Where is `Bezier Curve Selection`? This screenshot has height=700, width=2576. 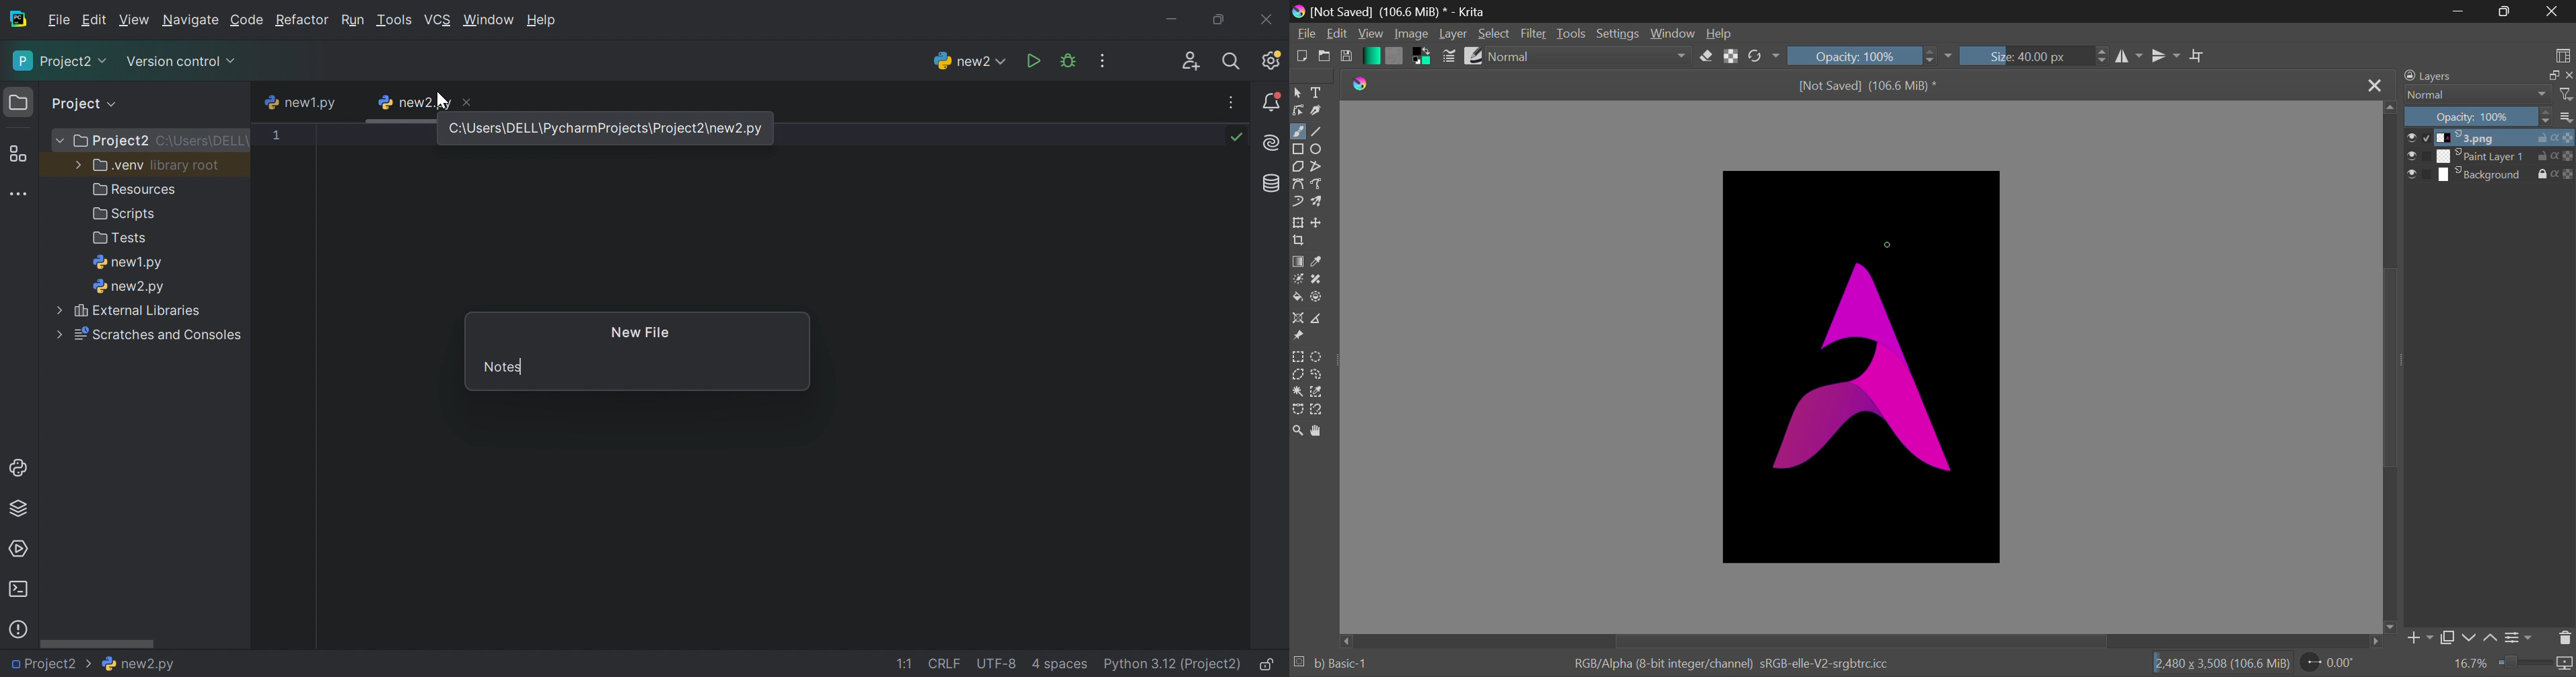 Bezier Curve Selection is located at coordinates (1298, 409).